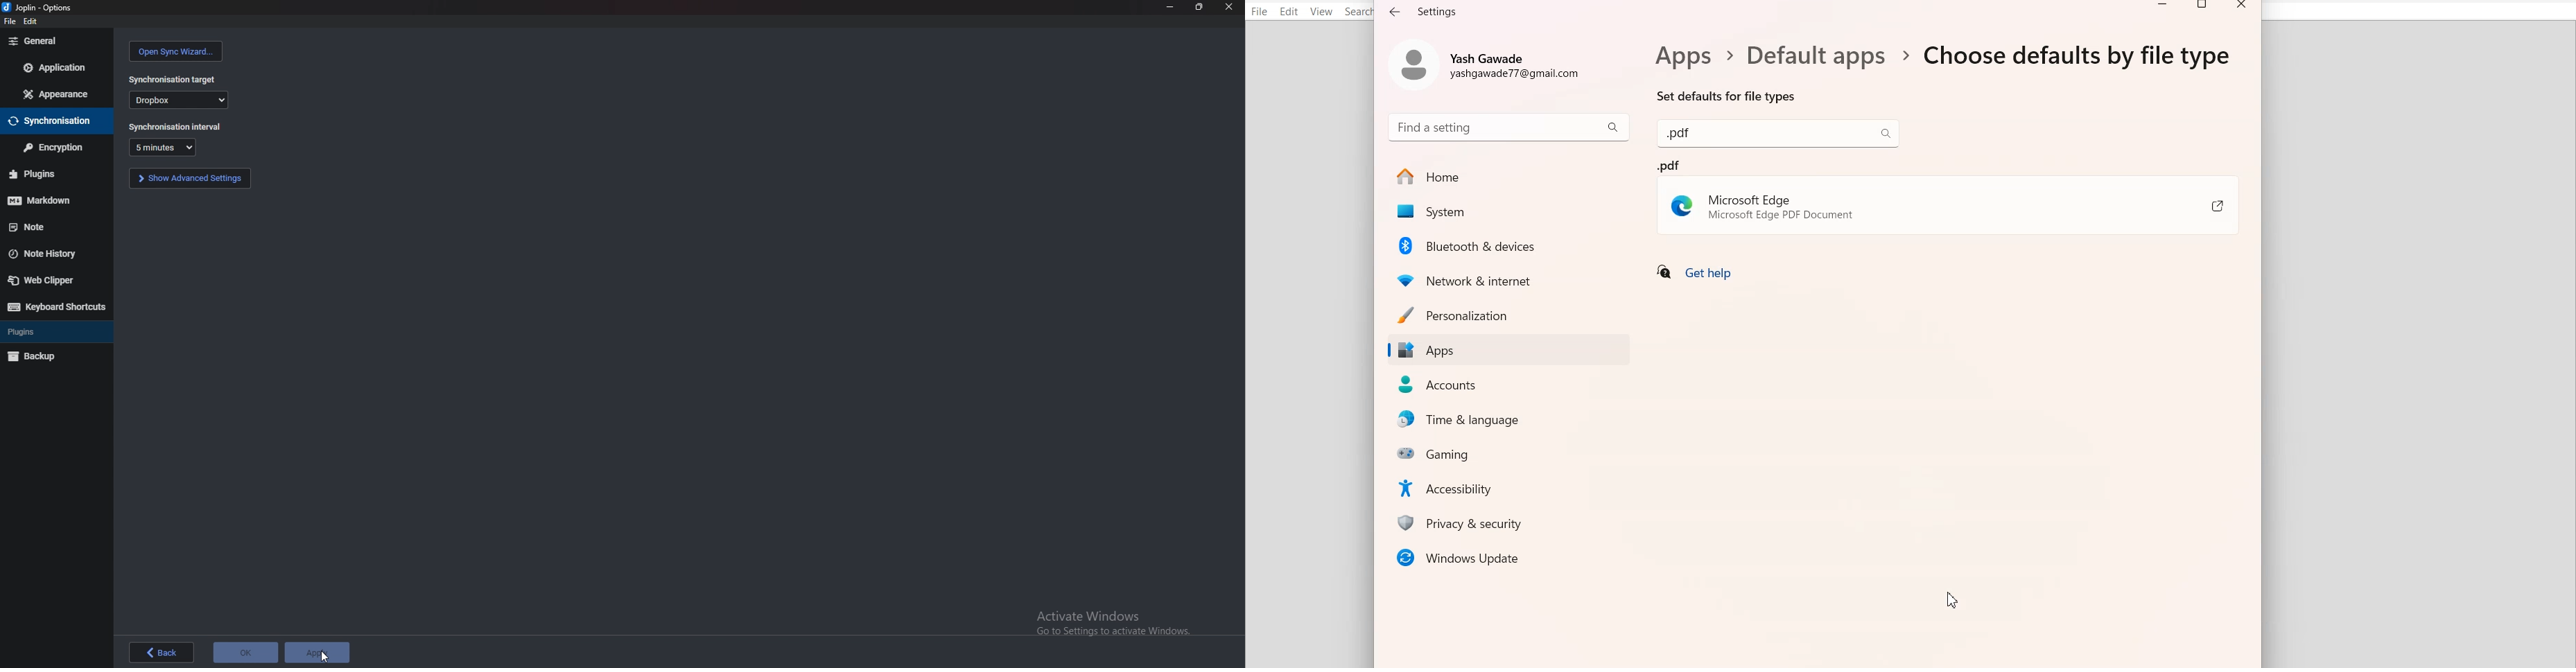  Describe the element at coordinates (1729, 97) in the screenshot. I see `Set defaults for file` at that location.